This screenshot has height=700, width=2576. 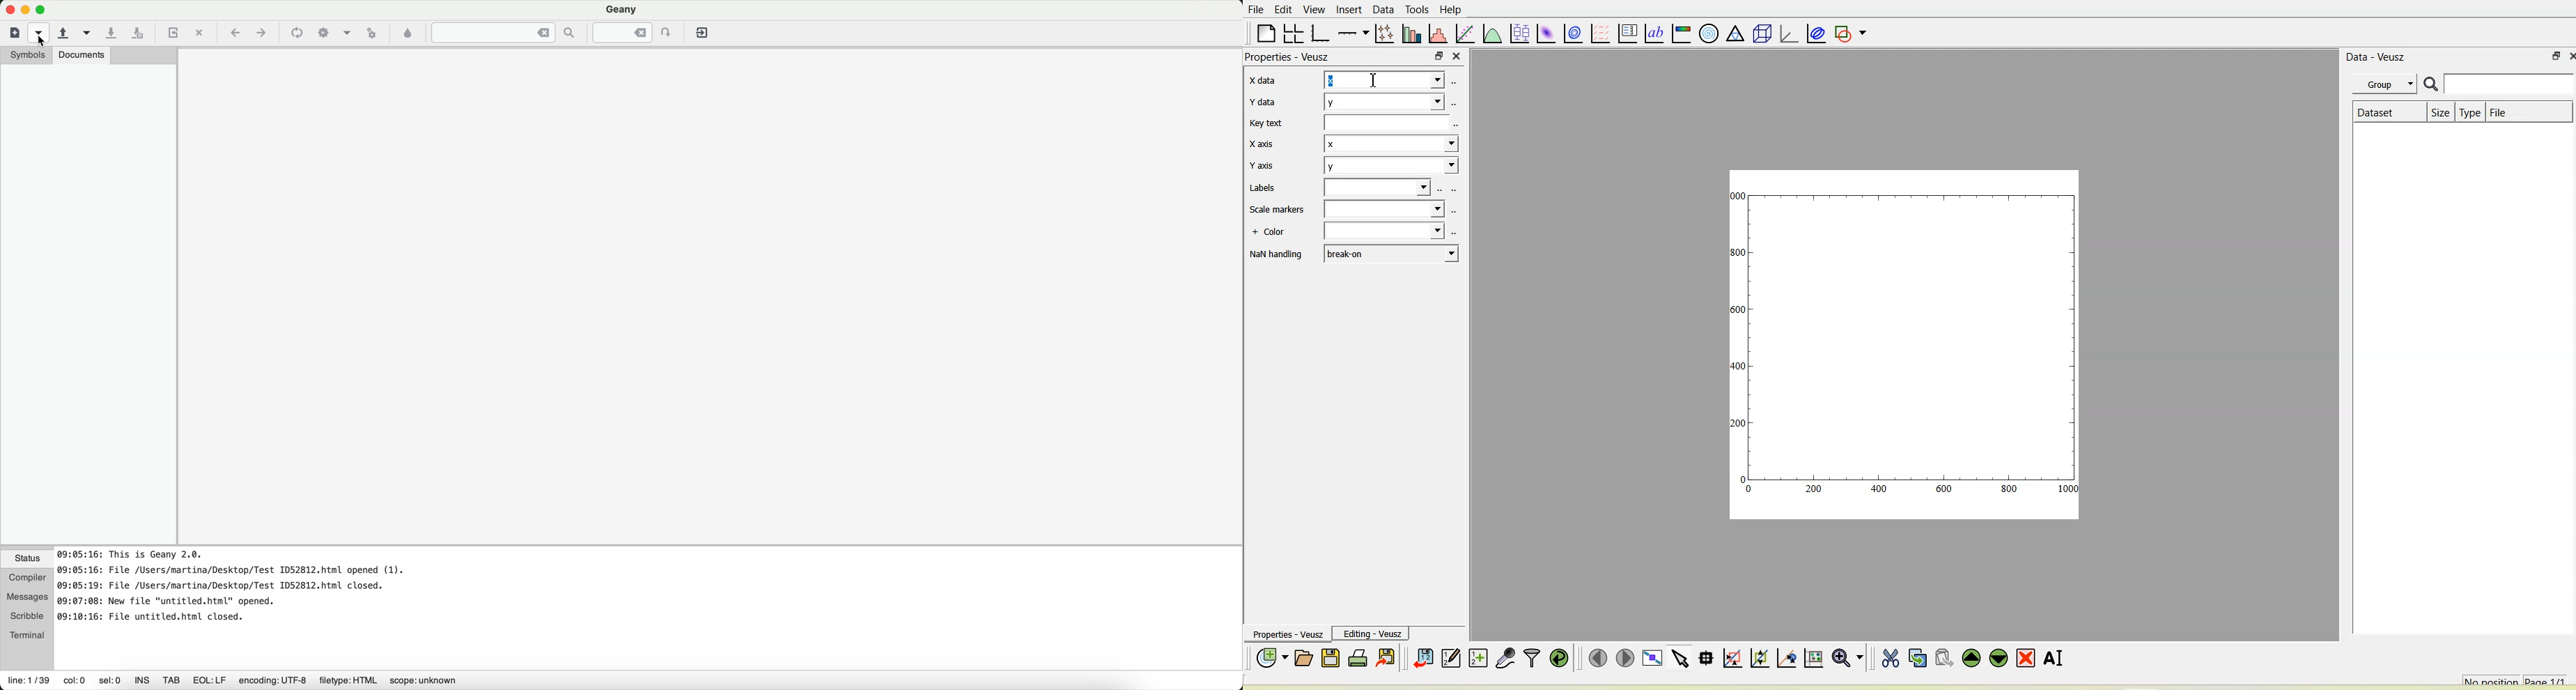 What do you see at coordinates (1506, 658) in the screenshot?
I see `Capture remote data` at bounding box center [1506, 658].